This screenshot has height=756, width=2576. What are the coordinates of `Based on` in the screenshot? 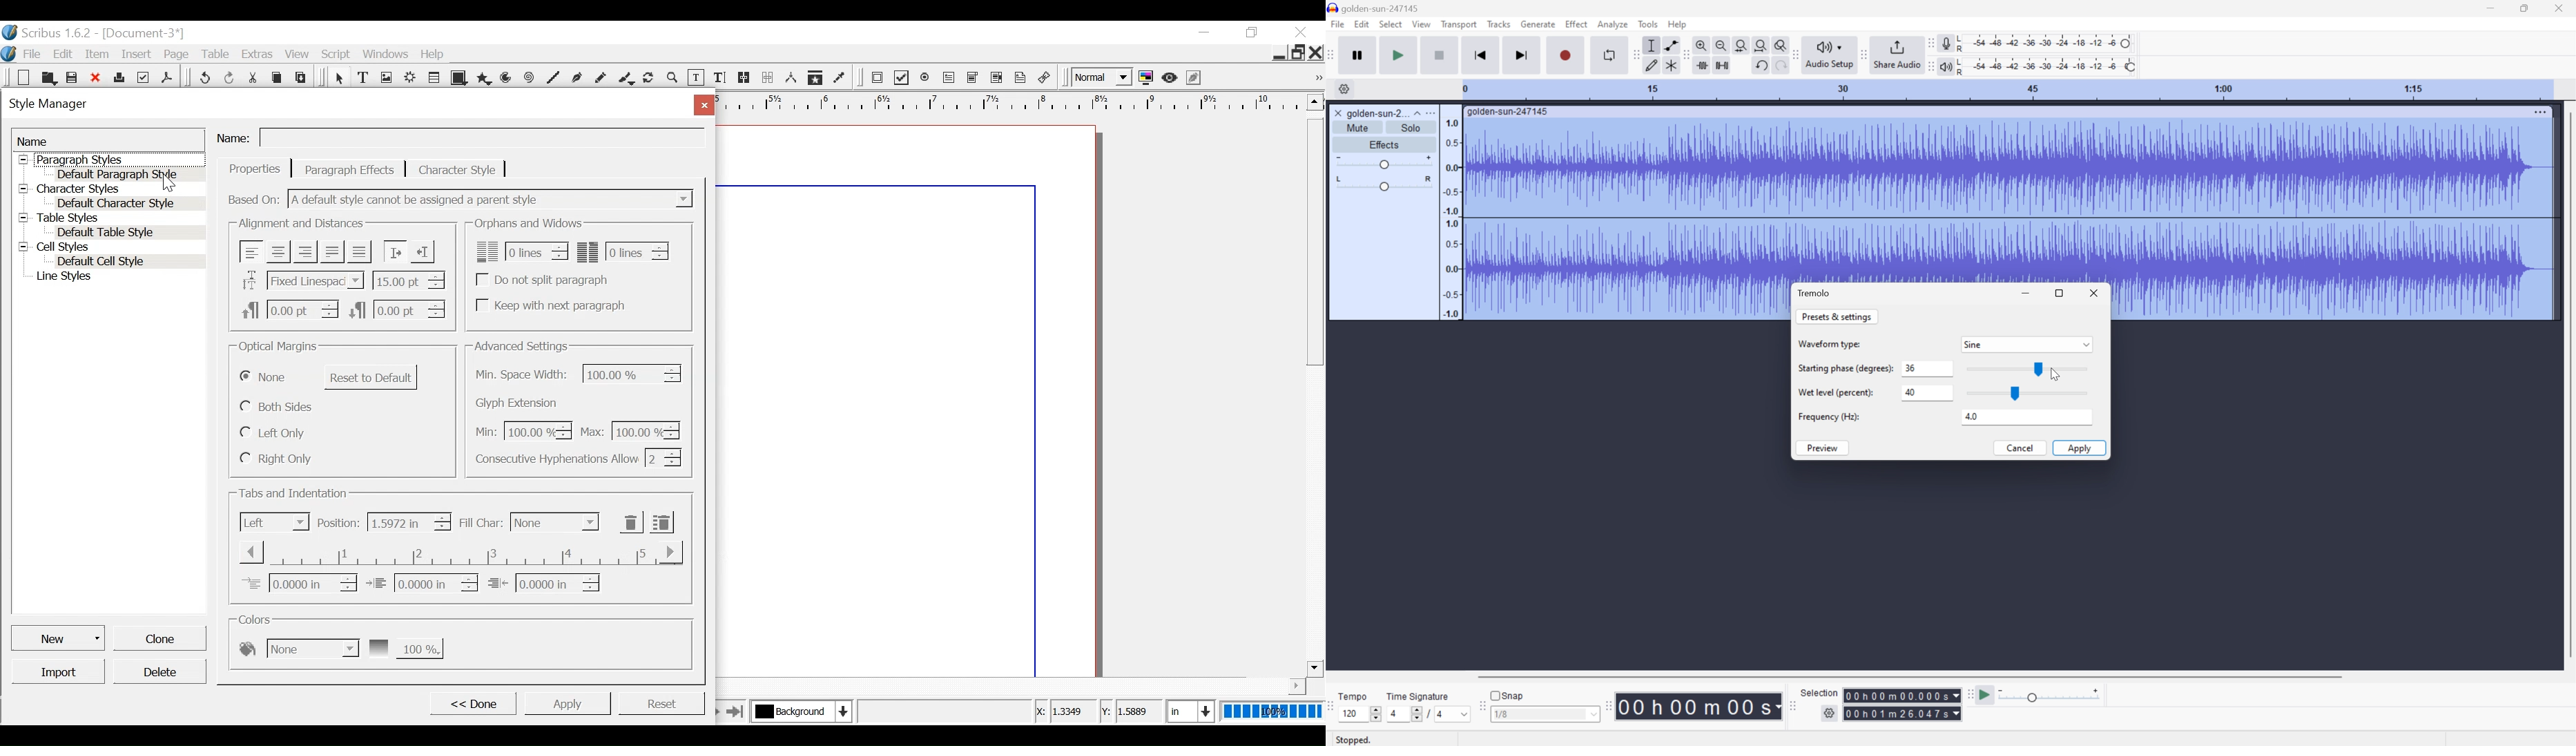 It's located at (255, 199).